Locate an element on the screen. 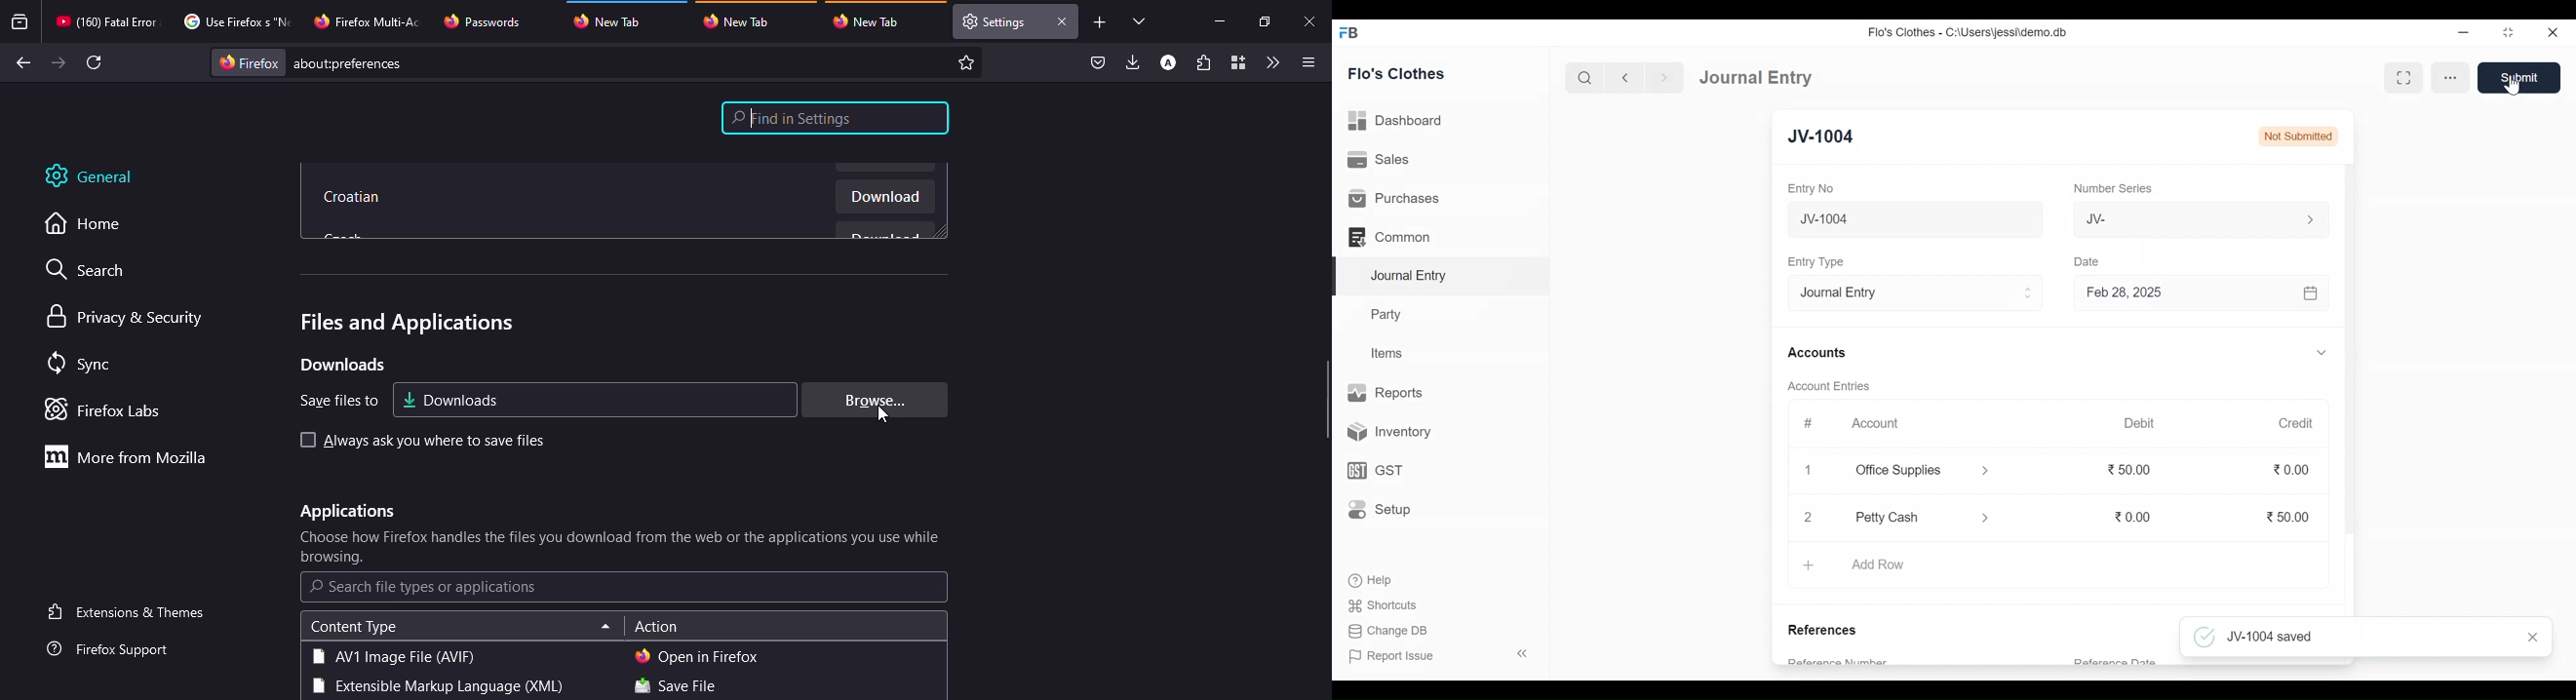 This screenshot has width=2576, height=700. New Journal Entry 07 is located at coordinates (1917, 222).